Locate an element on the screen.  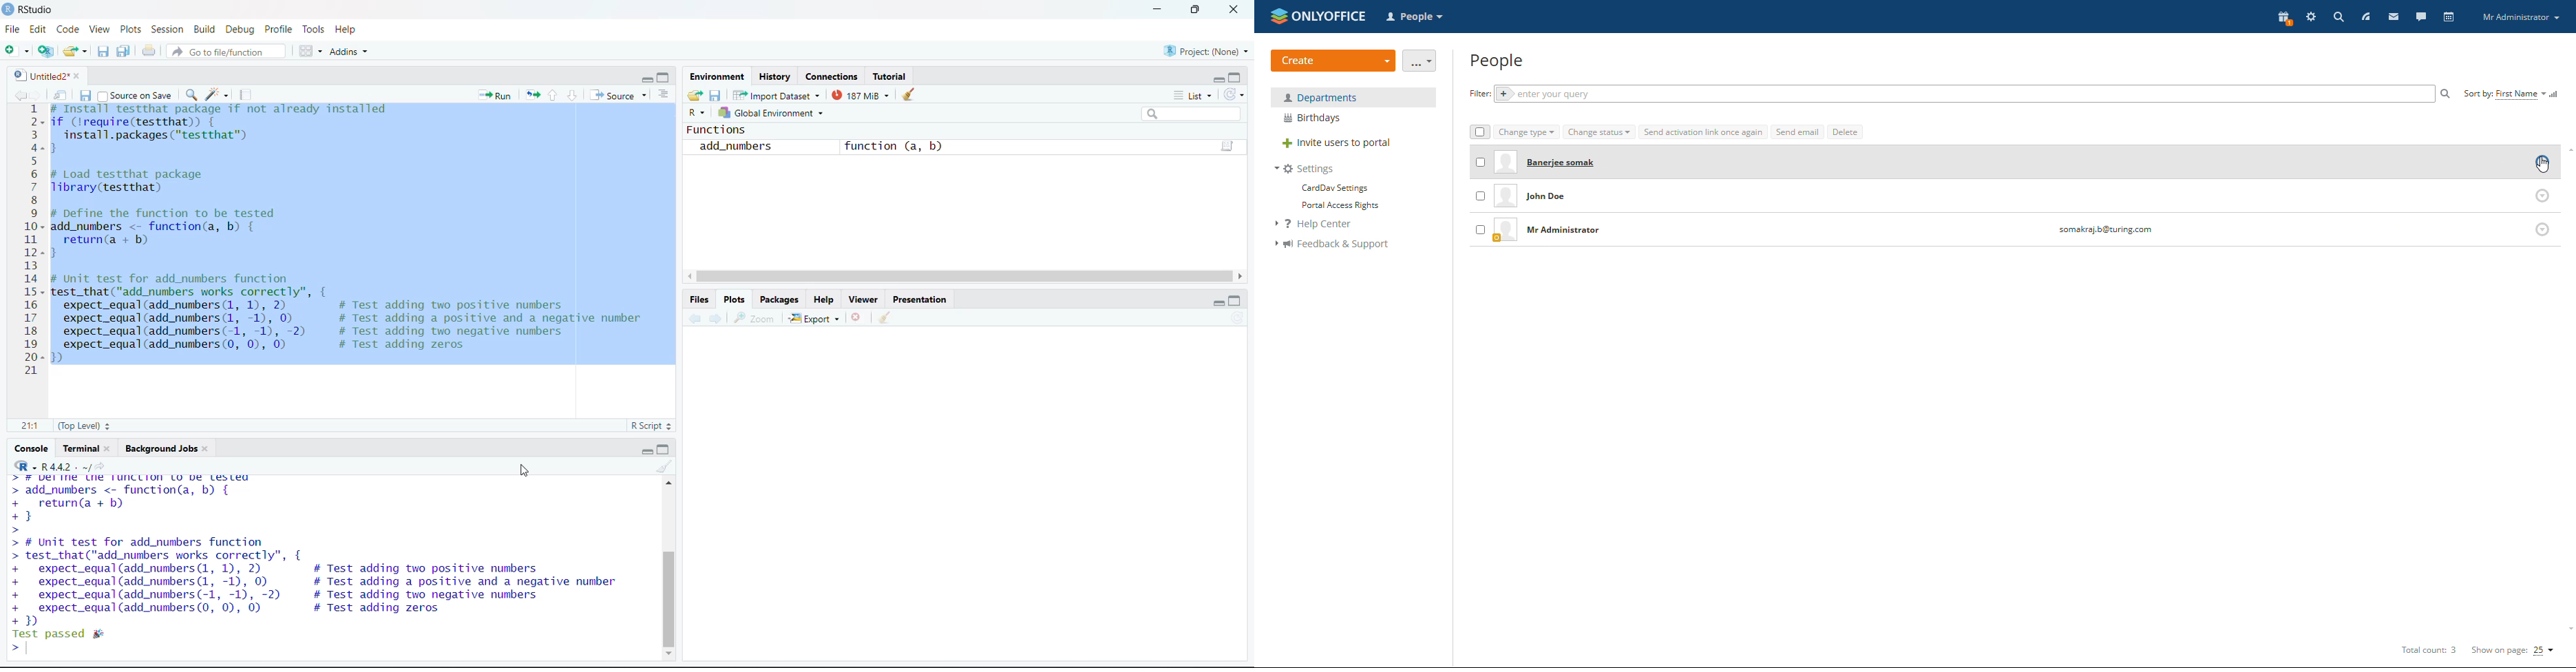
clear is located at coordinates (909, 95).